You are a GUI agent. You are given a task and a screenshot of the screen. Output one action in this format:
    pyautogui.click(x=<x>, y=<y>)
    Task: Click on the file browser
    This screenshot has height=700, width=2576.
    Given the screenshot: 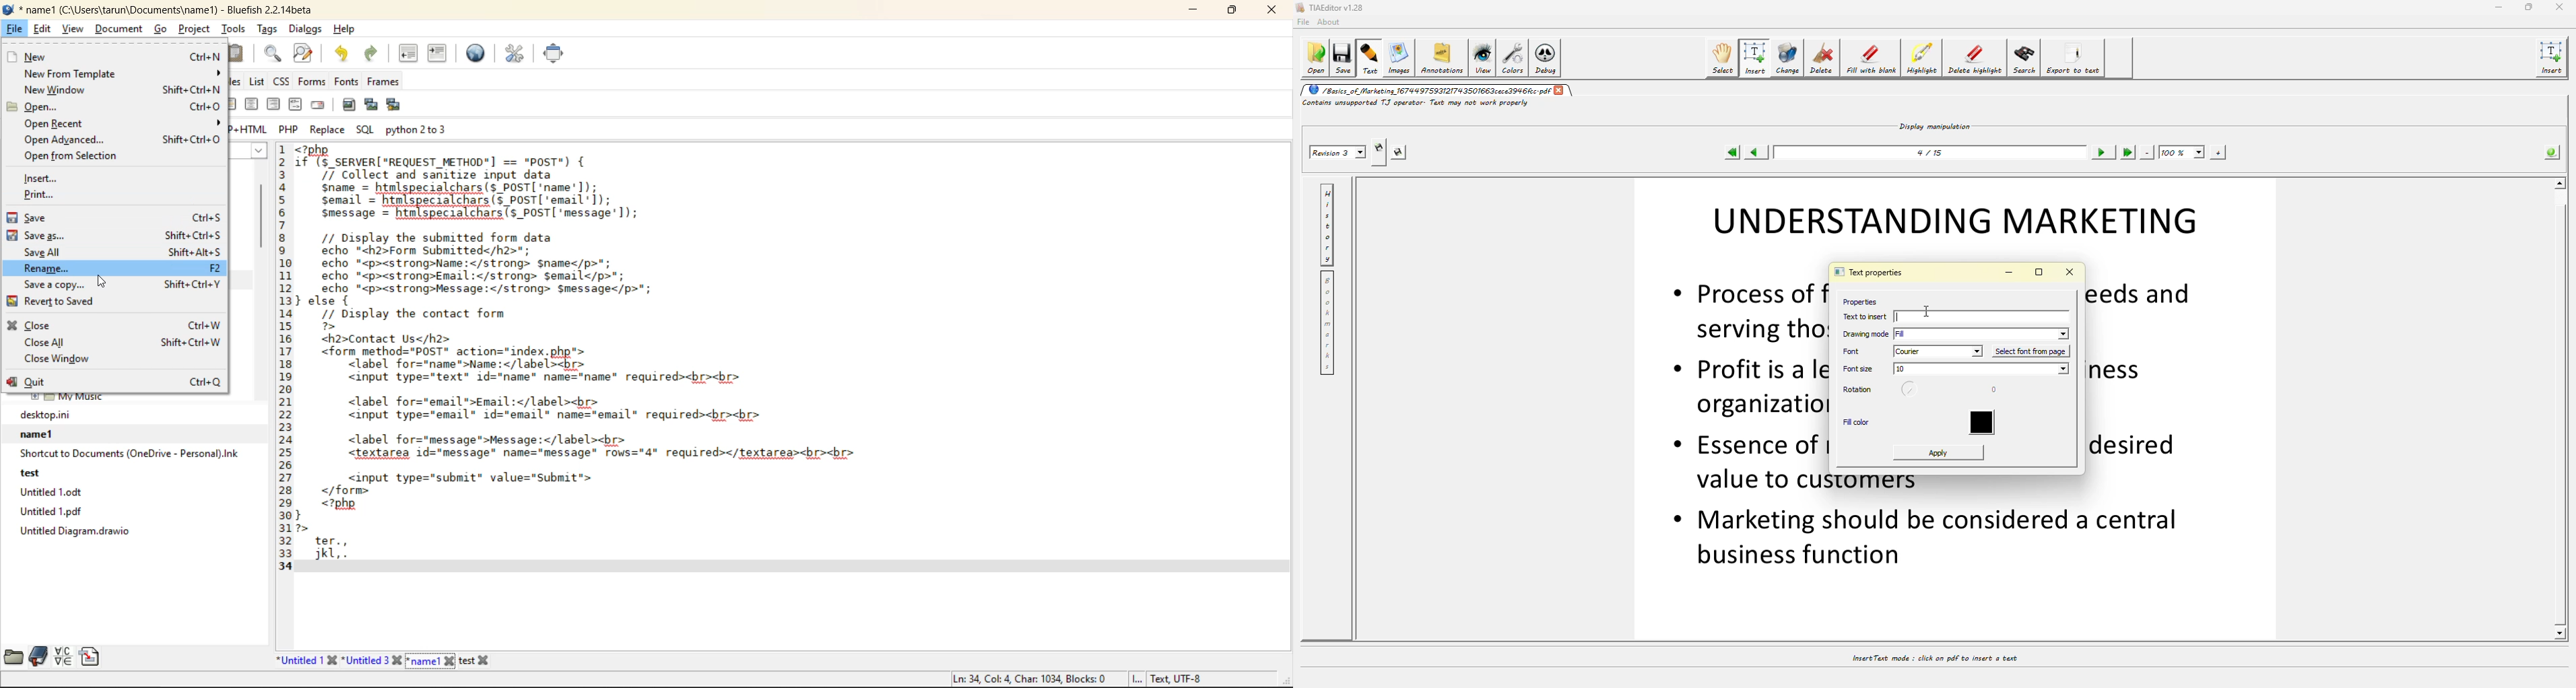 What is the action you would take?
    pyautogui.click(x=14, y=655)
    